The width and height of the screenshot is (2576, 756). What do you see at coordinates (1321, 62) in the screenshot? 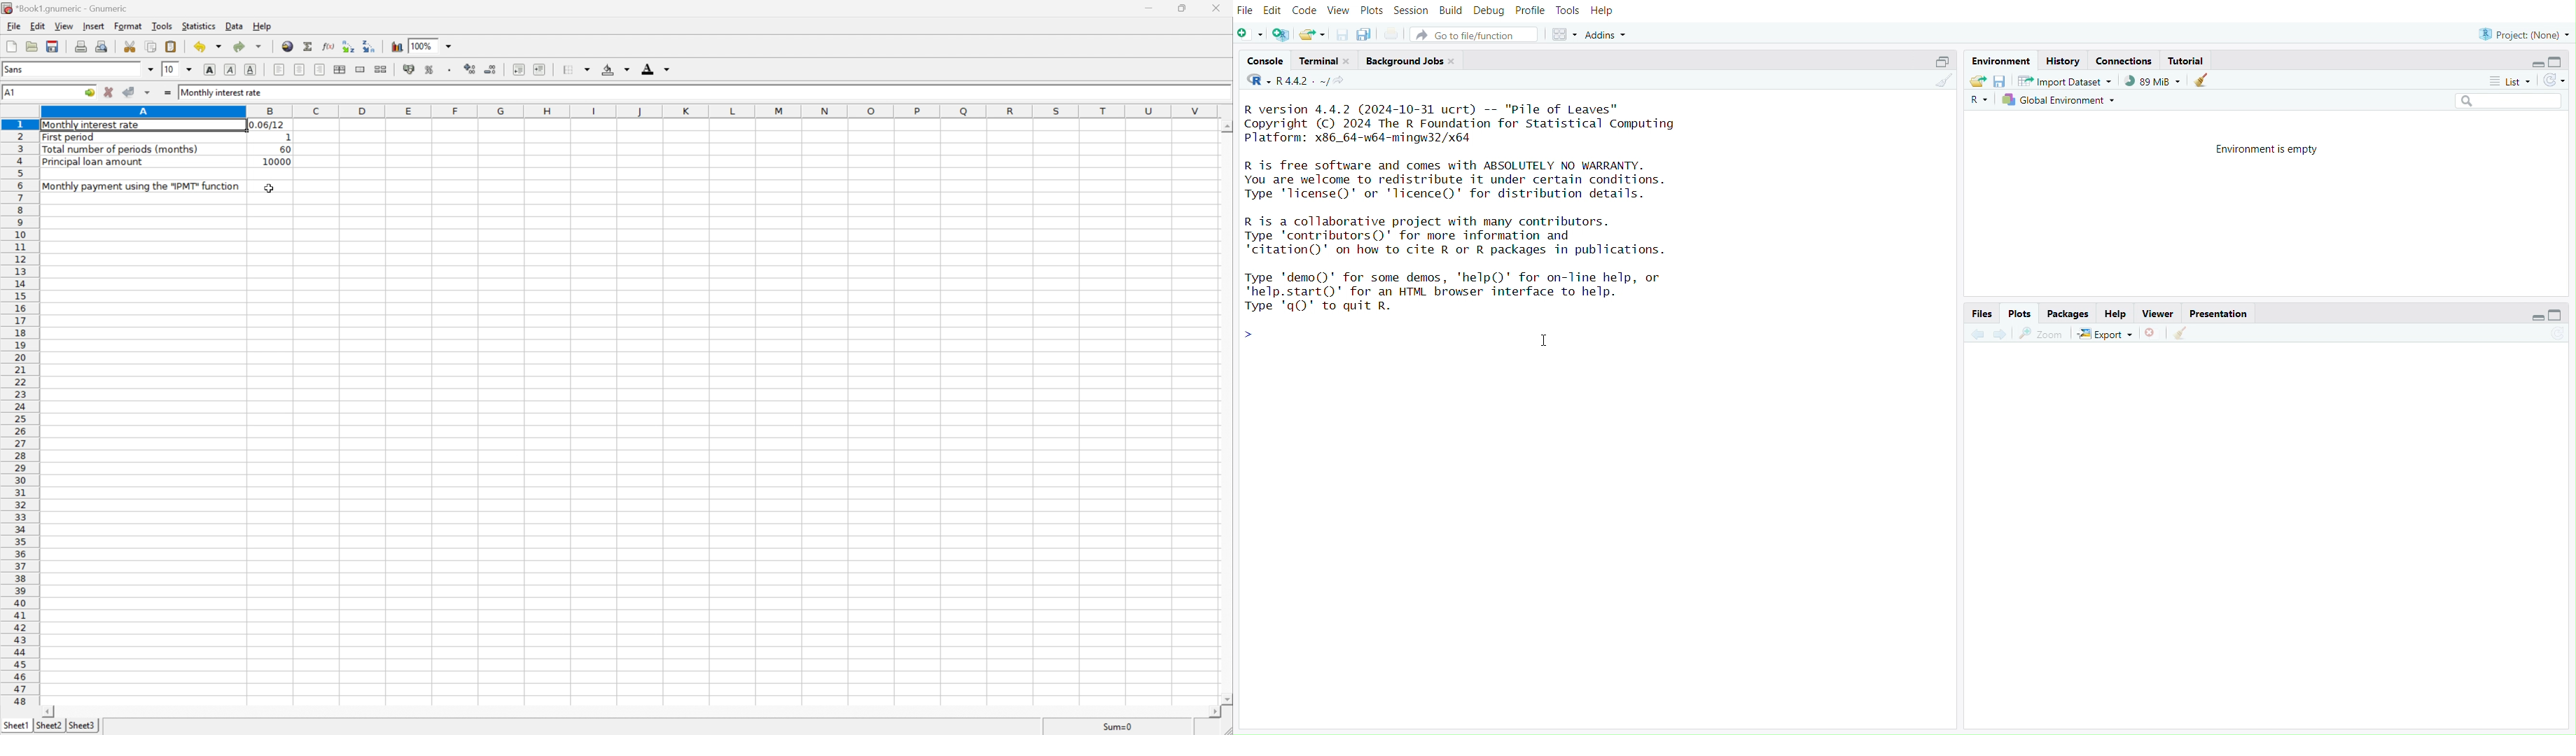
I see `Terminal` at bounding box center [1321, 62].